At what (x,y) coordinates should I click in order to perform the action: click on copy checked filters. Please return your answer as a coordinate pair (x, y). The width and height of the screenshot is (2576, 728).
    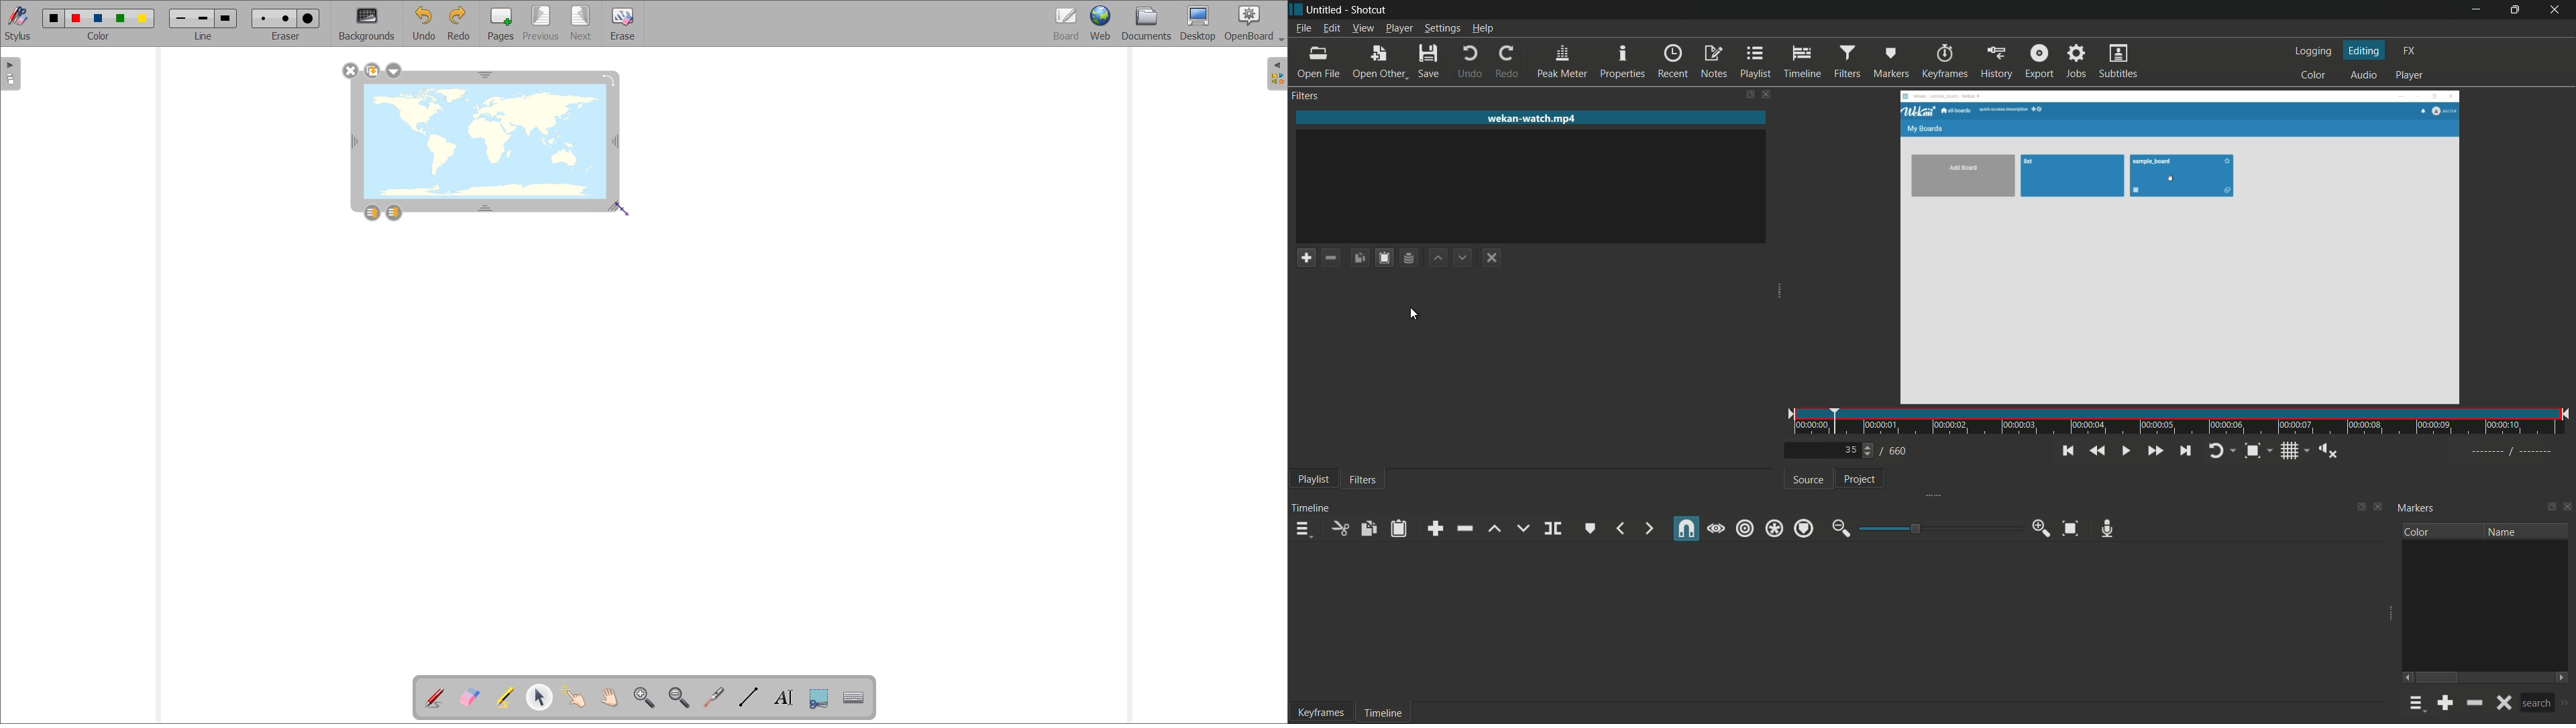
    Looking at the image, I should click on (1361, 258).